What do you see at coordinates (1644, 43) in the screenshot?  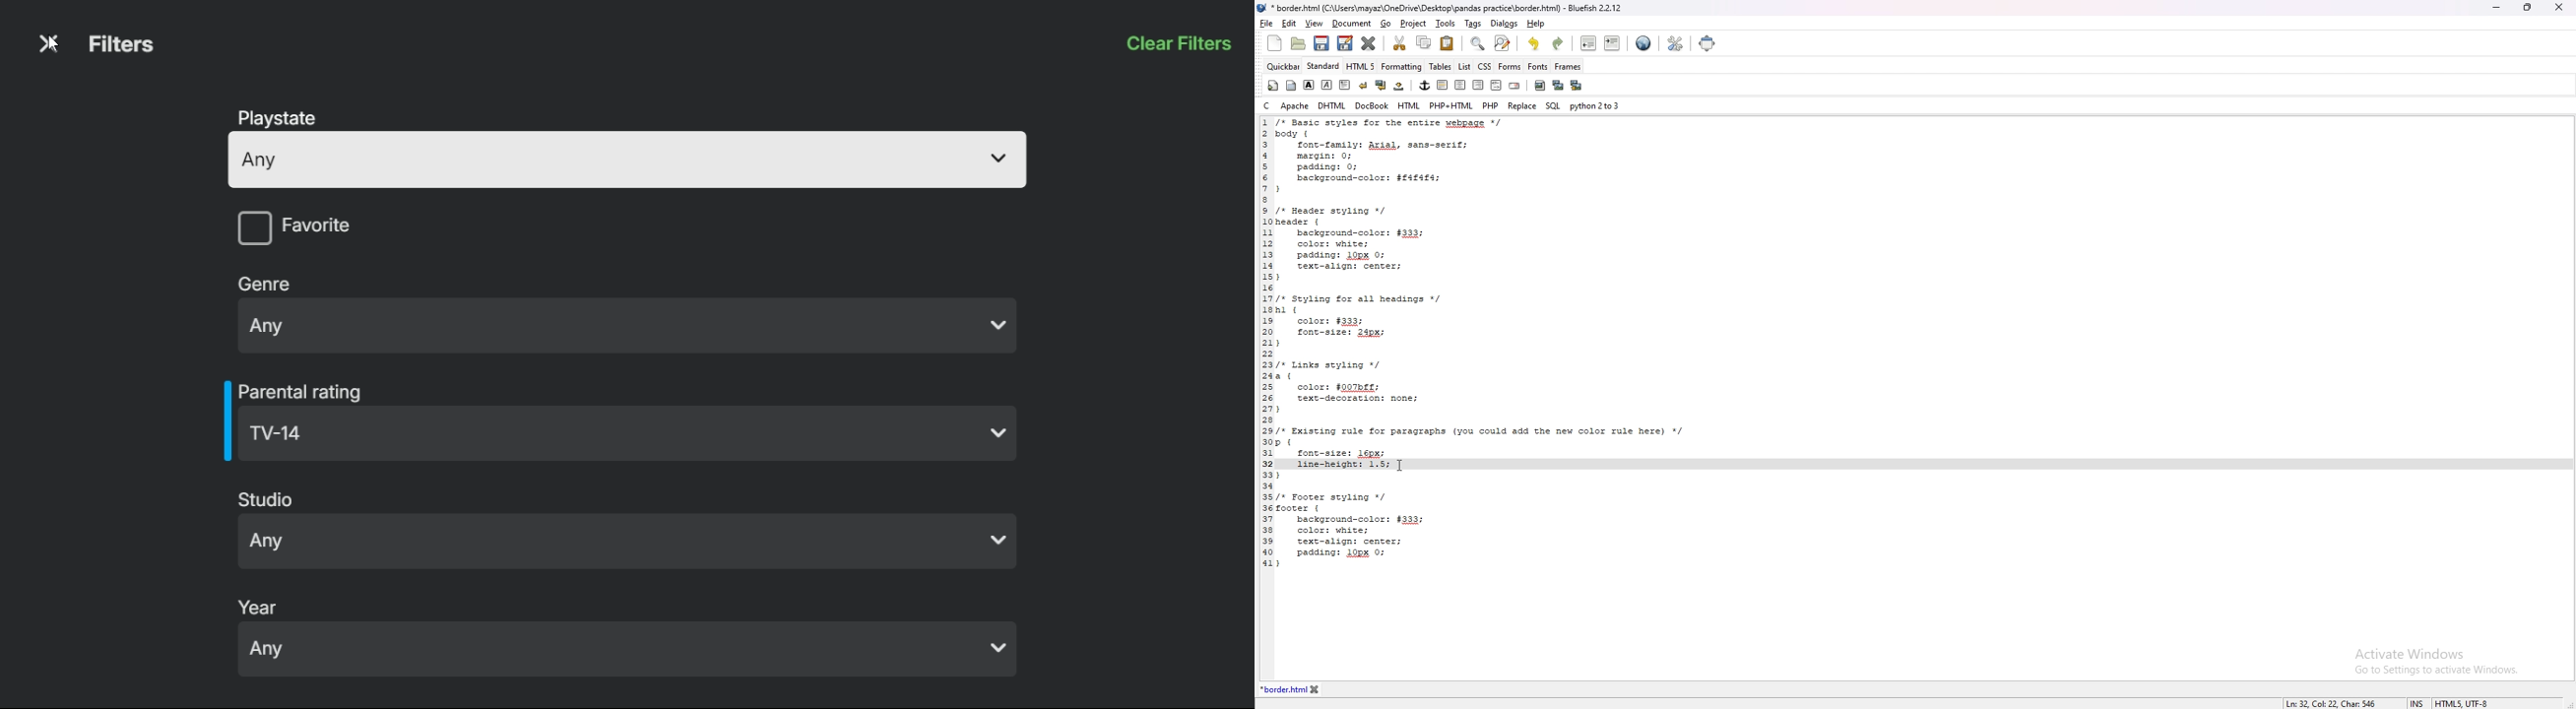 I see `preview in web` at bounding box center [1644, 43].